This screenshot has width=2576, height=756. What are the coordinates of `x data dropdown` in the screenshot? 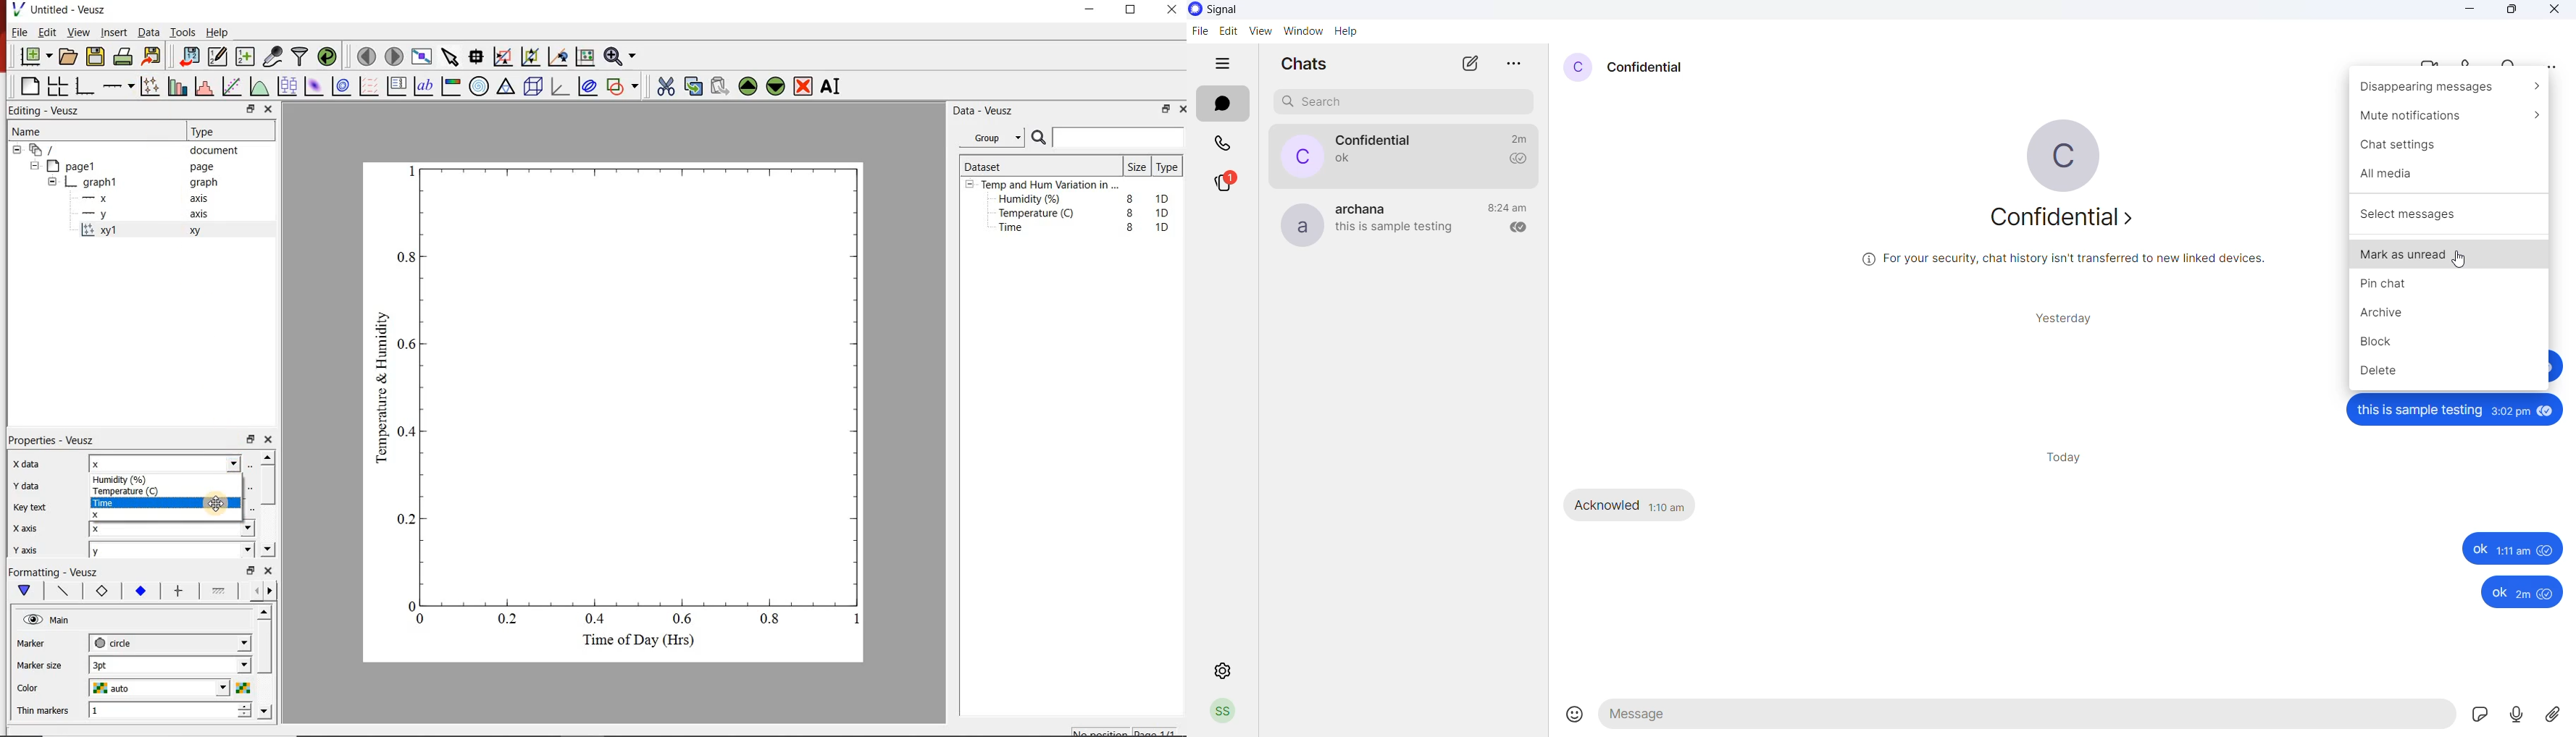 It's located at (213, 465).